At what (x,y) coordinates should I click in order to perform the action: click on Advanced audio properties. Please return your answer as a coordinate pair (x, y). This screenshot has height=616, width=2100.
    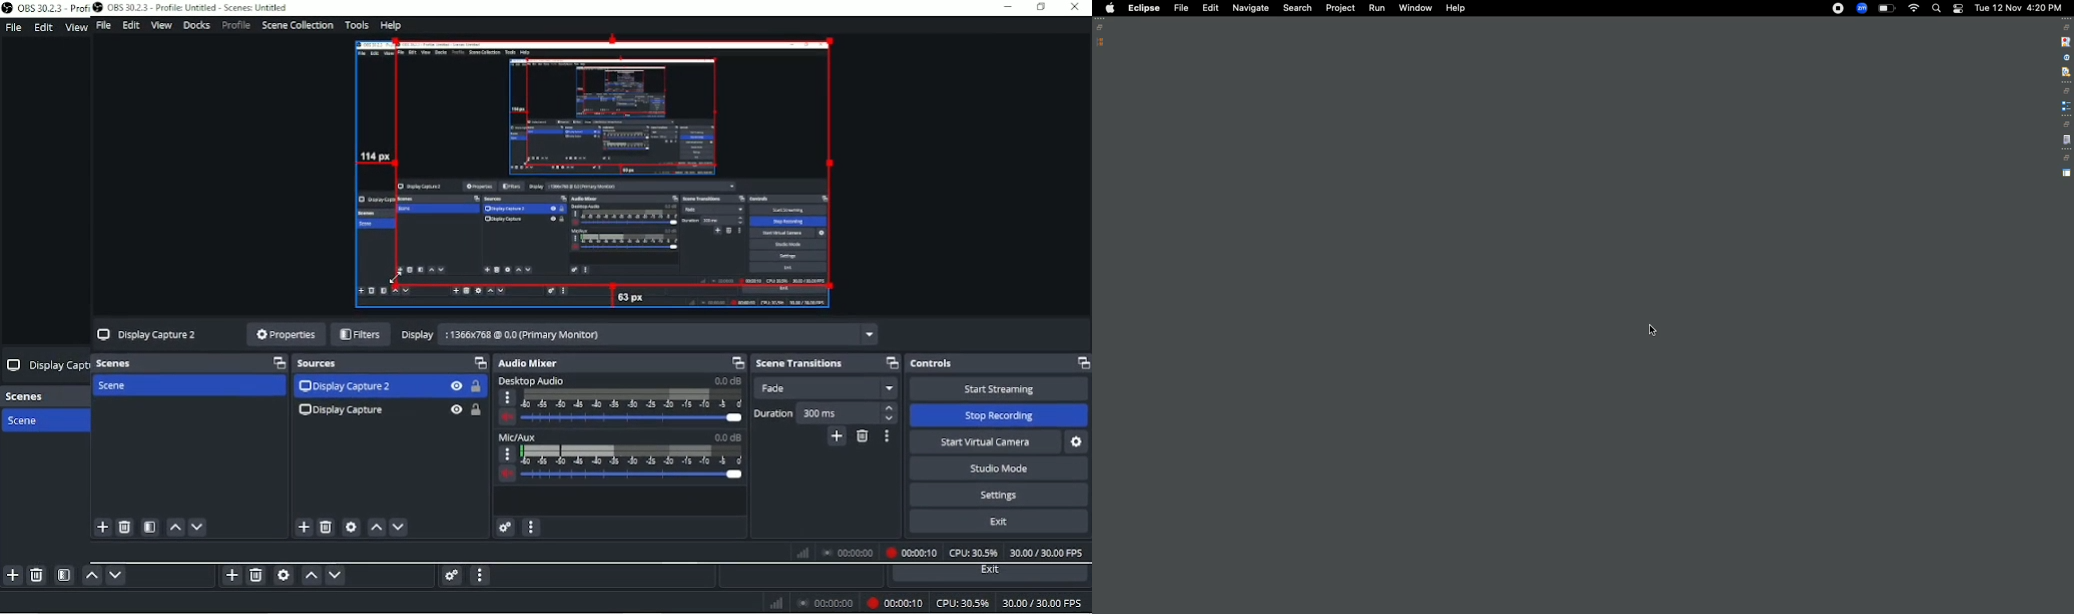
    Looking at the image, I should click on (450, 577).